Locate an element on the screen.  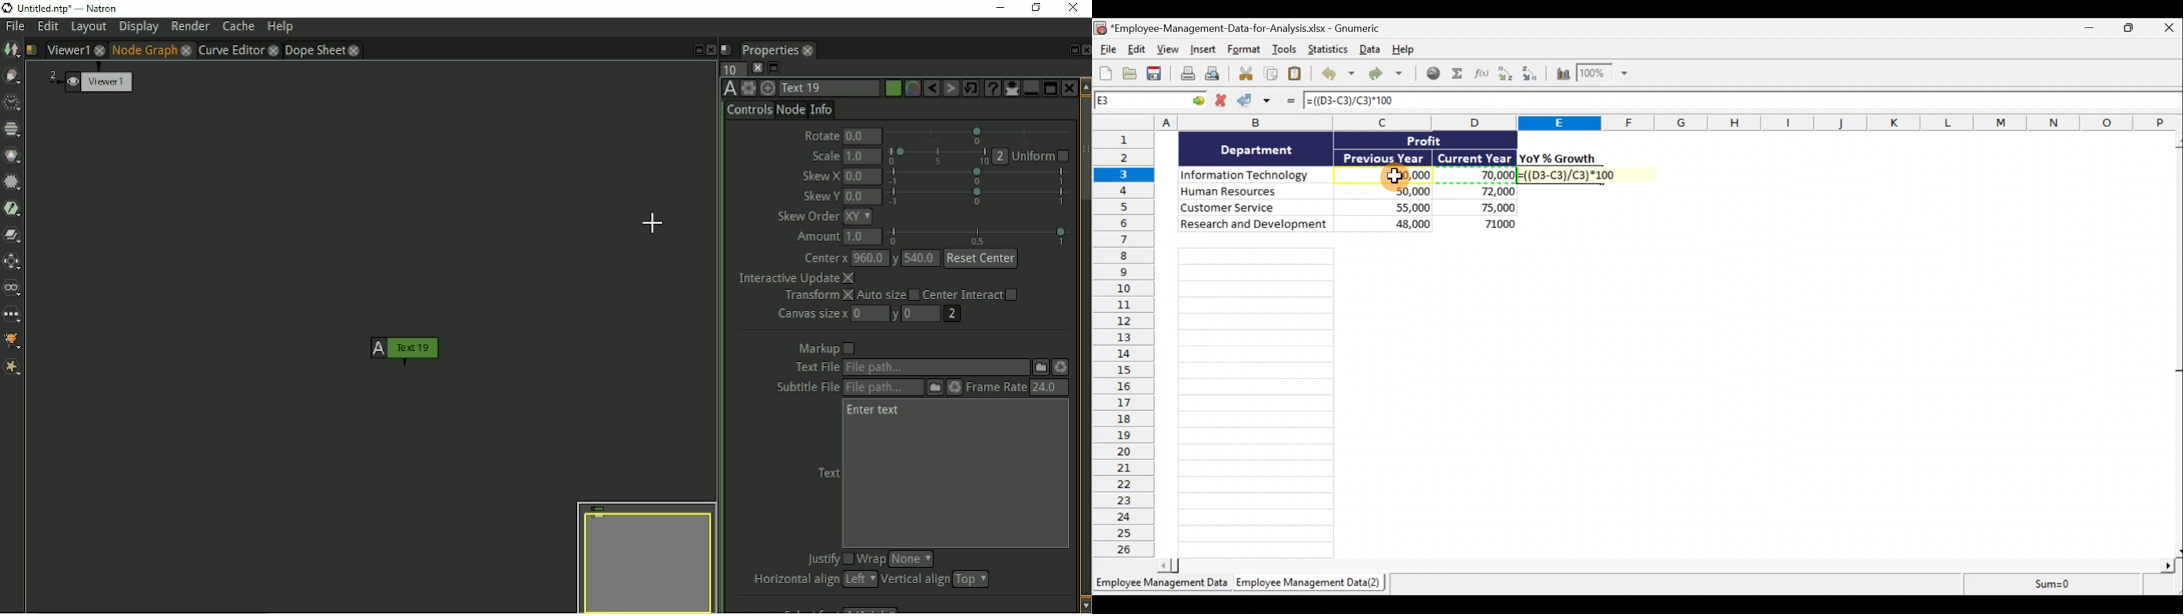
Insert hyperlink is located at coordinates (1433, 74).